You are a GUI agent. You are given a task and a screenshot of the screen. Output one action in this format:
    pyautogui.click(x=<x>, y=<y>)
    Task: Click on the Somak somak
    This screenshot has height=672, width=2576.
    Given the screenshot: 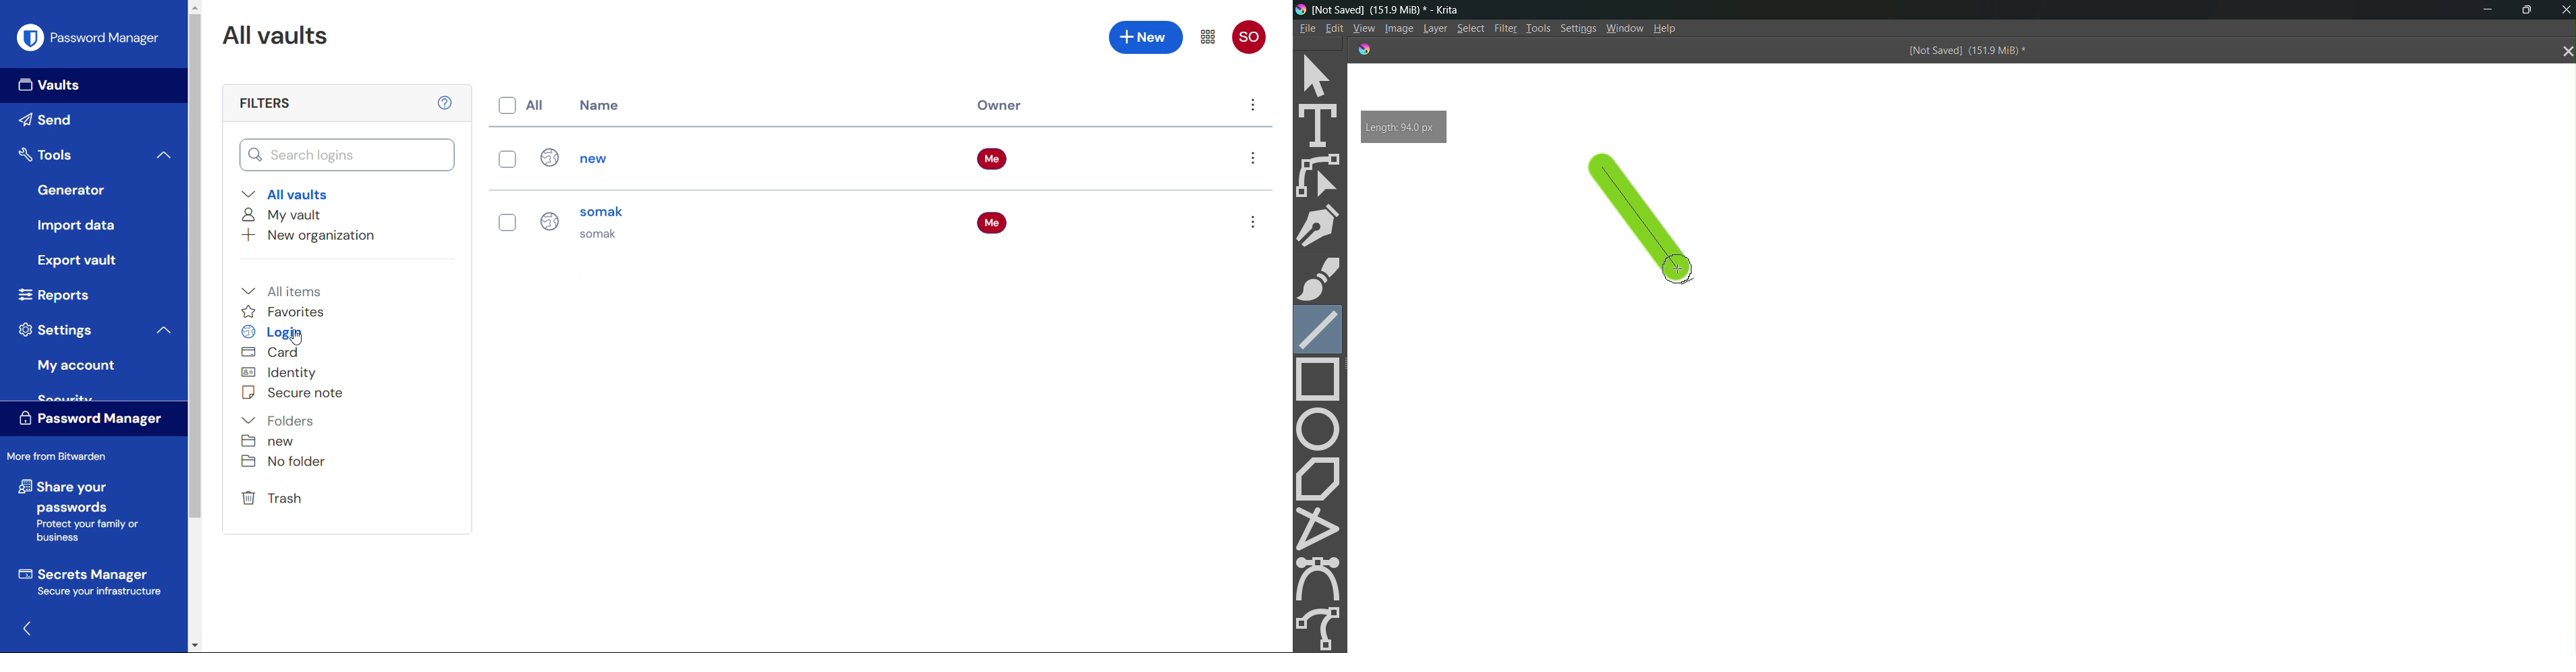 What is the action you would take?
    pyautogui.click(x=603, y=222)
    